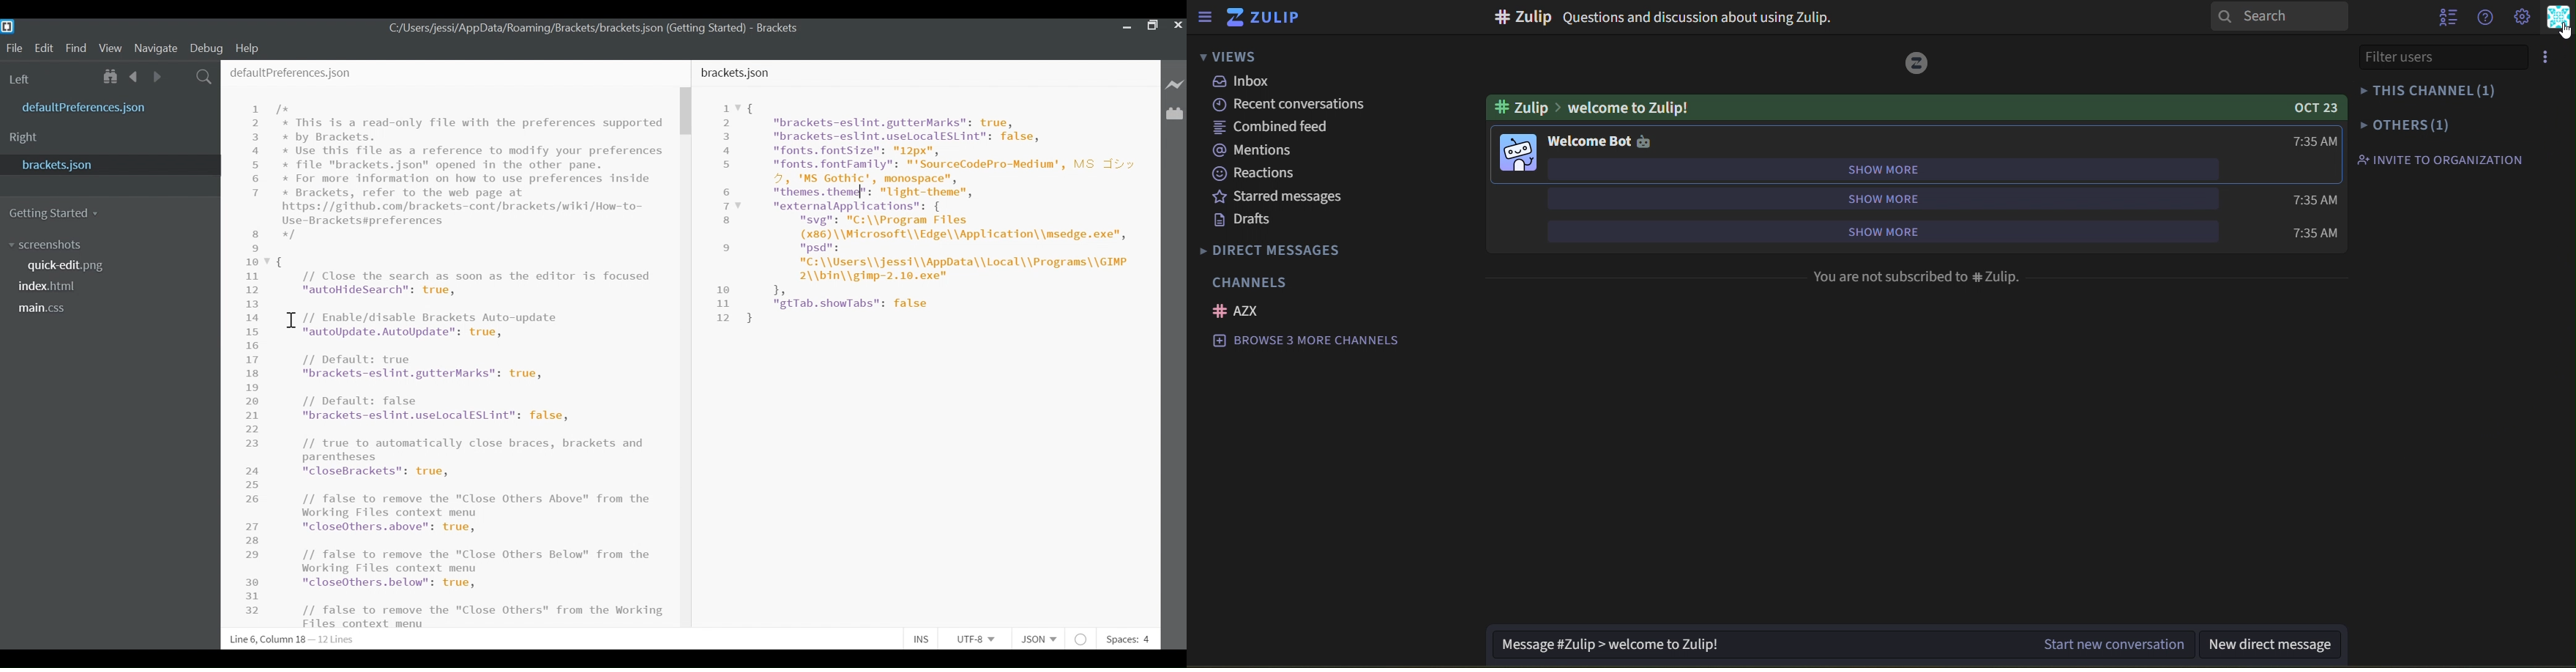  I want to click on menu, so click(2553, 56).